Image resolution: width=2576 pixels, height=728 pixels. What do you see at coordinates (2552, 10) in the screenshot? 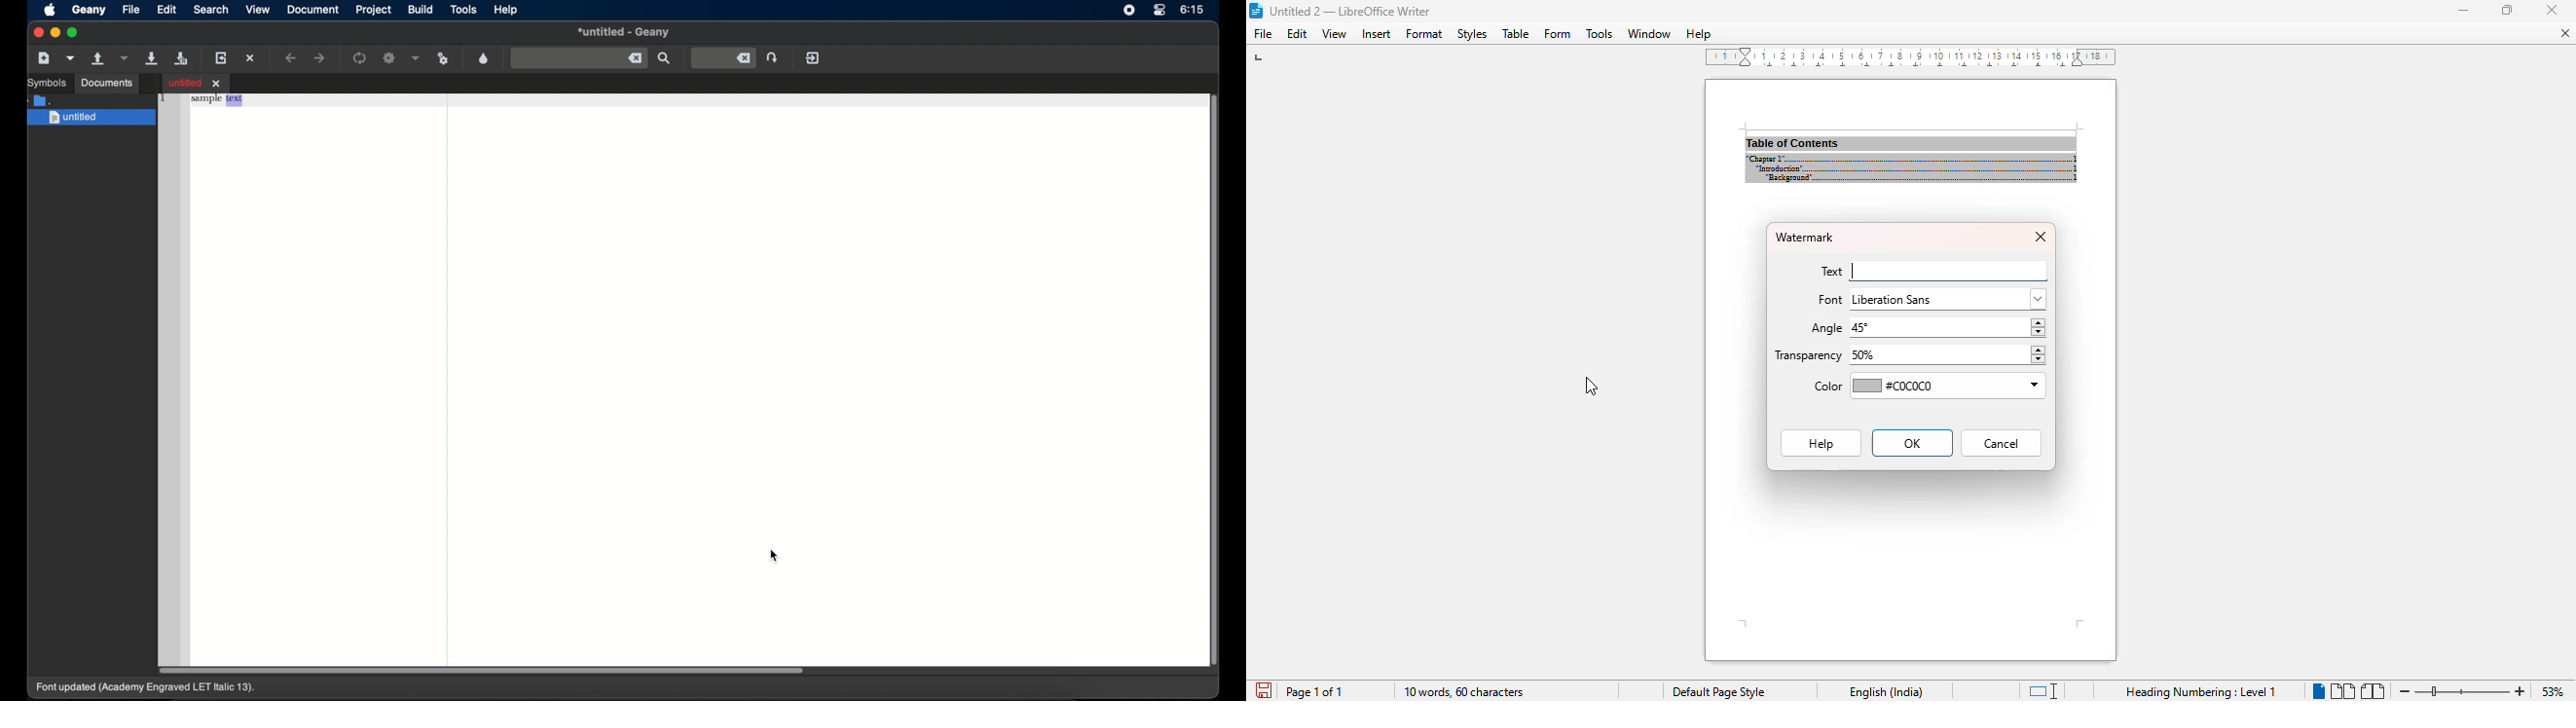
I see `minimize` at bounding box center [2552, 10].